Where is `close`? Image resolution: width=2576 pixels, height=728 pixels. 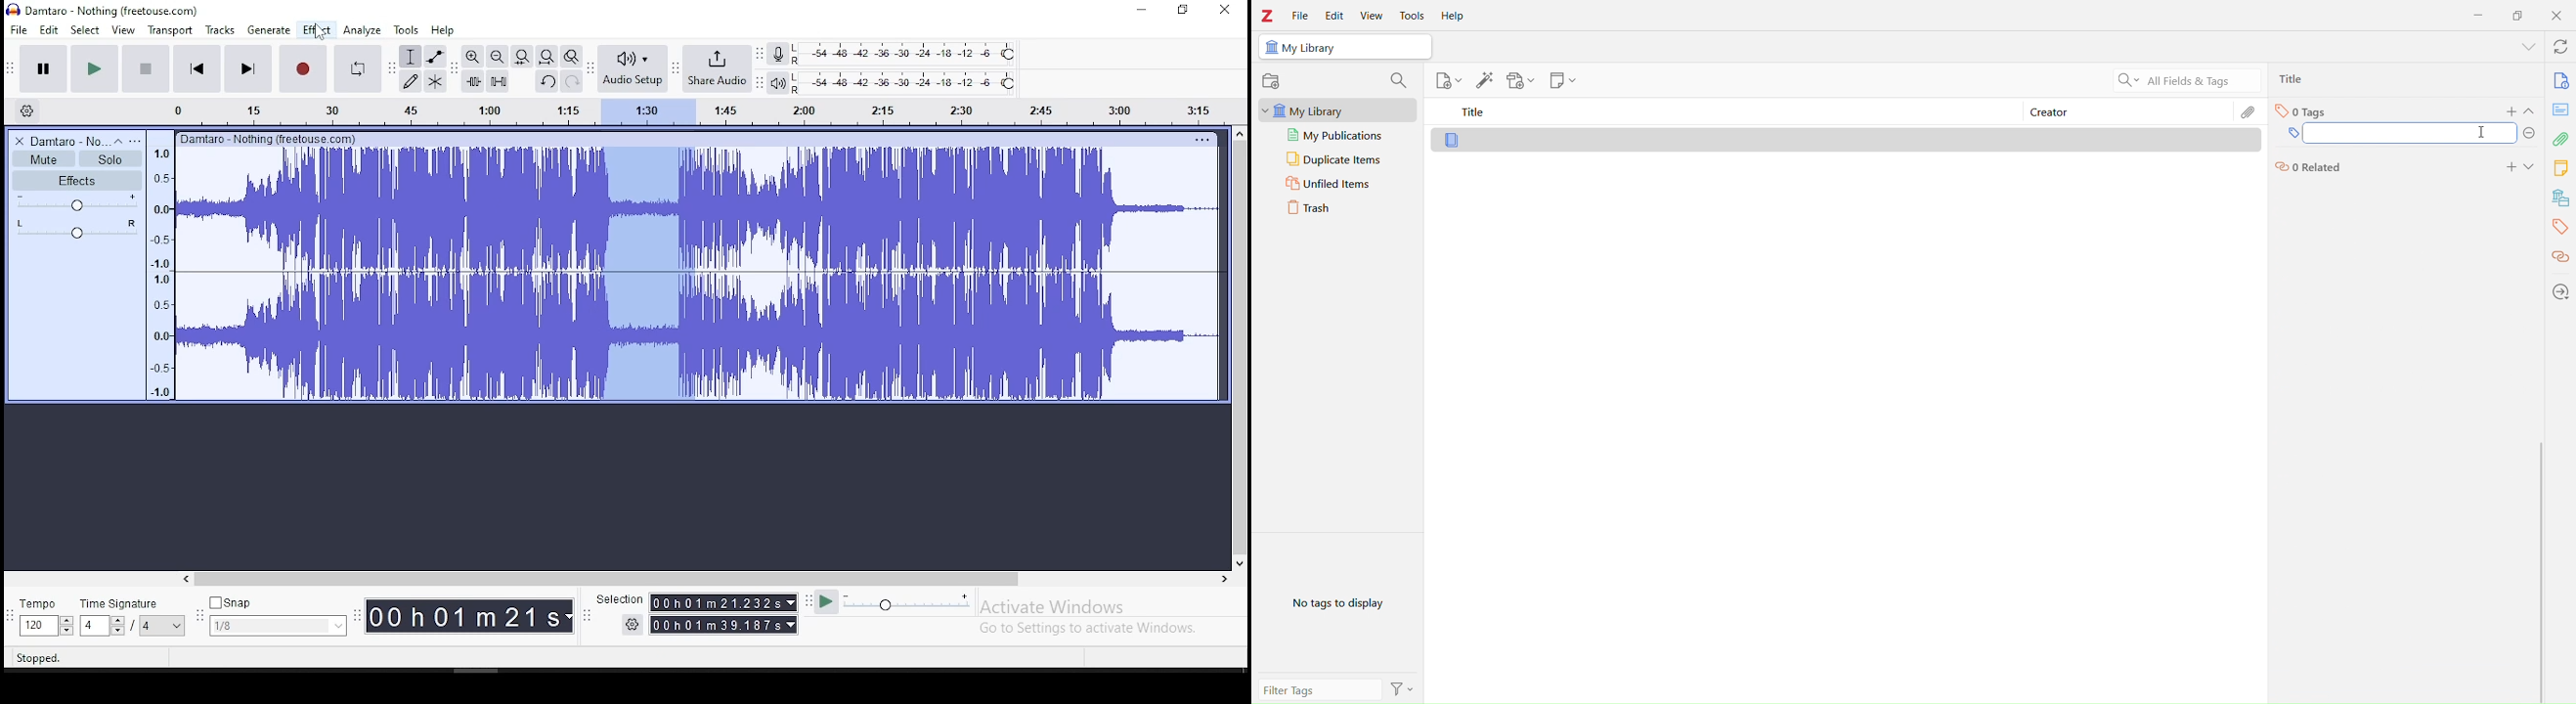
close is located at coordinates (1224, 11).